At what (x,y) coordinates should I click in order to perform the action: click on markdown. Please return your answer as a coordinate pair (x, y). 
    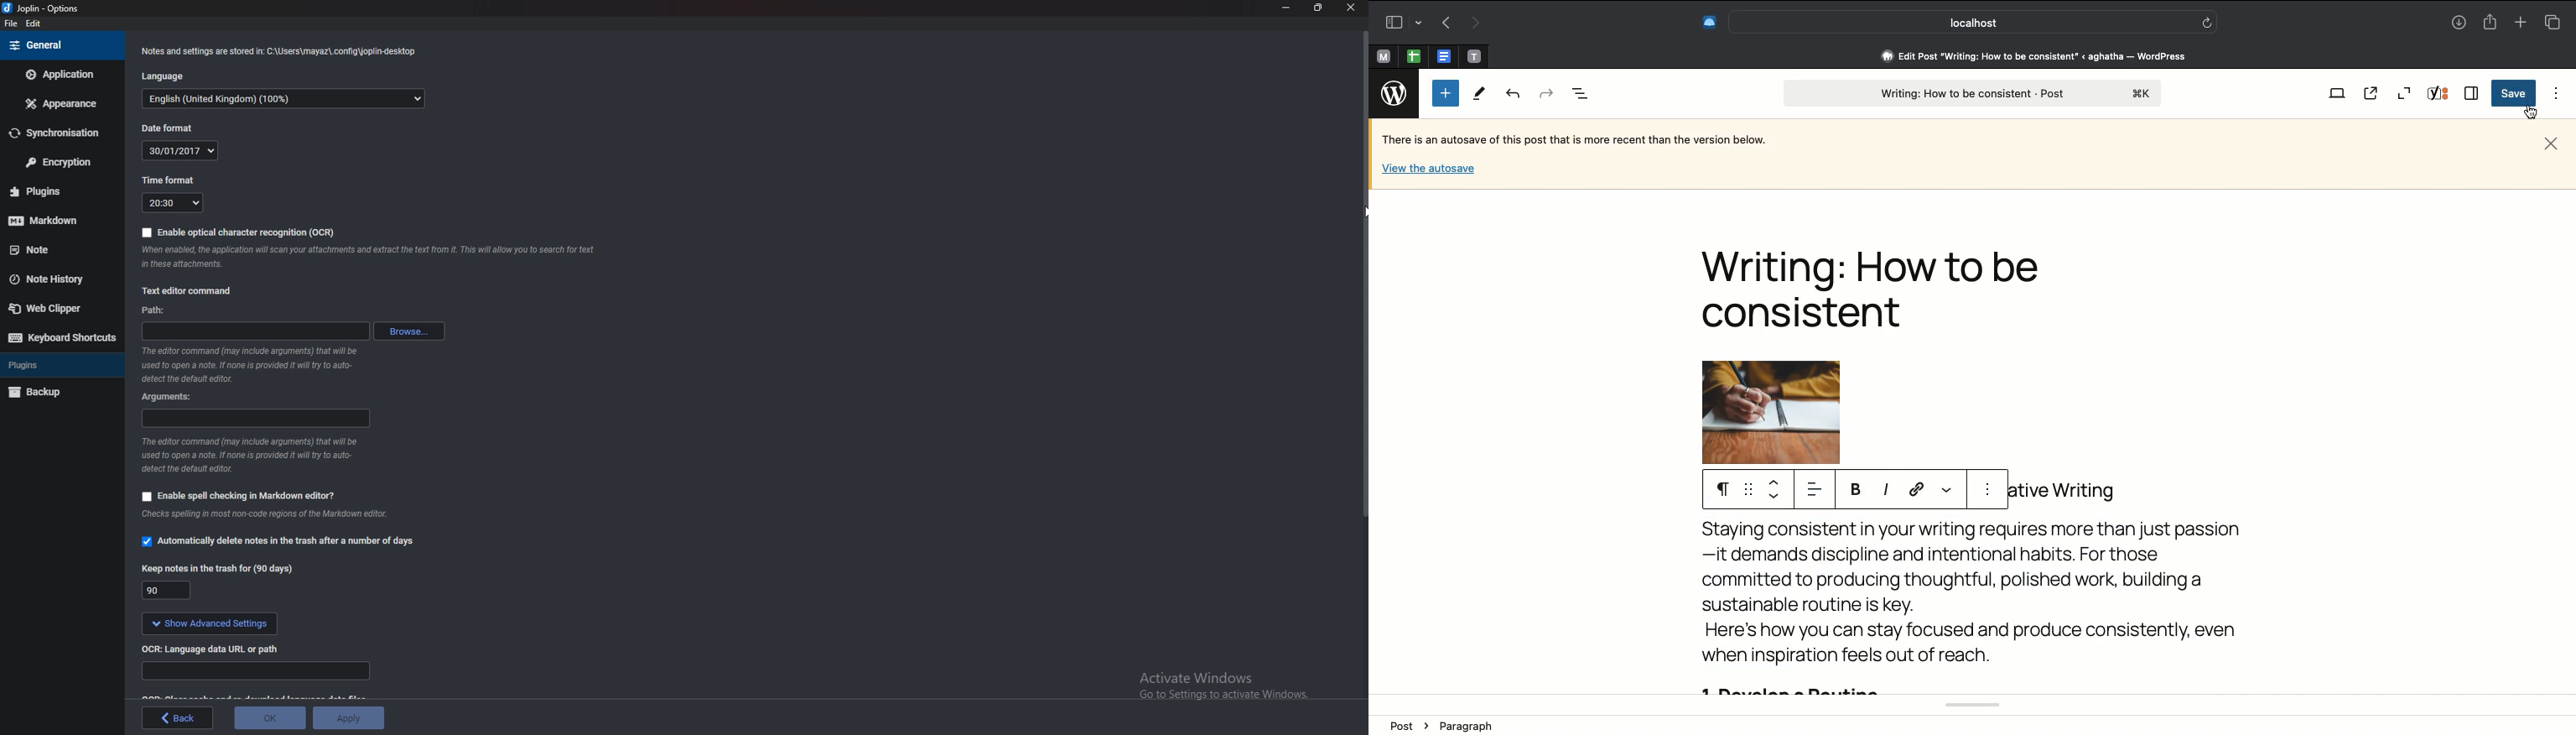
    Looking at the image, I should click on (59, 221).